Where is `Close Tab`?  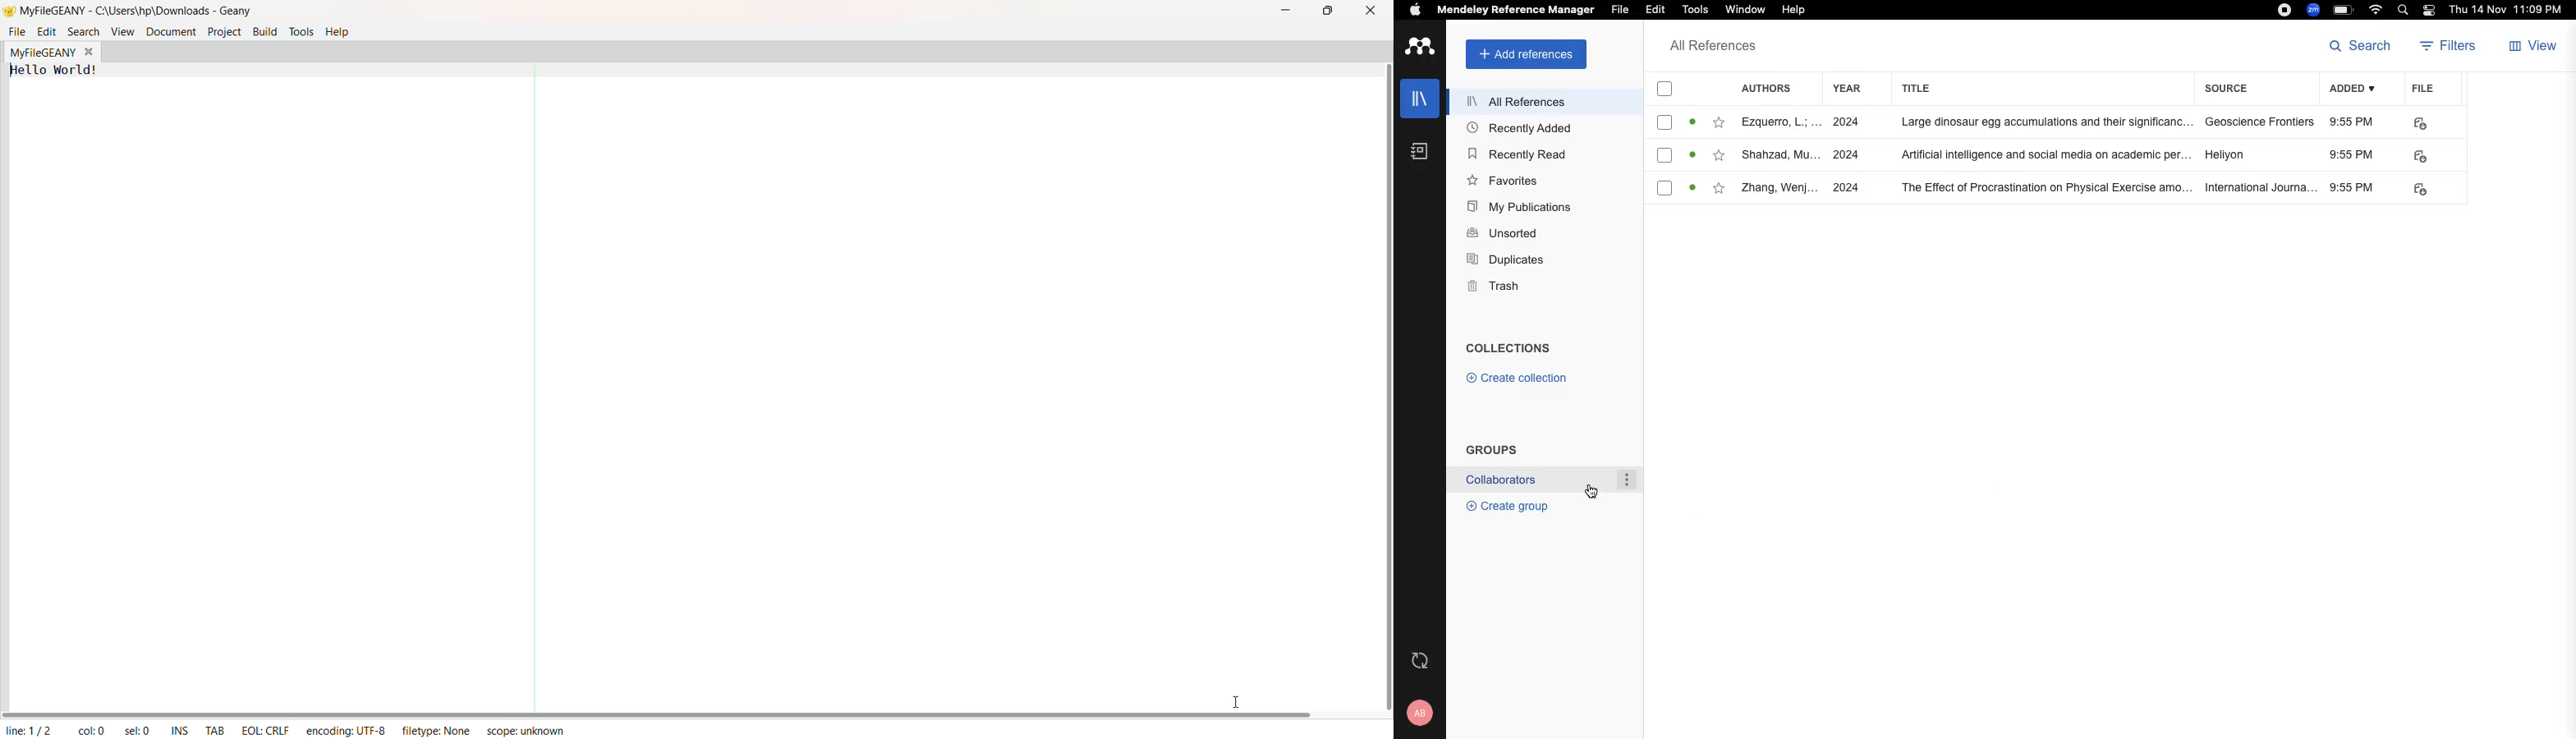
Close Tab is located at coordinates (92, 51).